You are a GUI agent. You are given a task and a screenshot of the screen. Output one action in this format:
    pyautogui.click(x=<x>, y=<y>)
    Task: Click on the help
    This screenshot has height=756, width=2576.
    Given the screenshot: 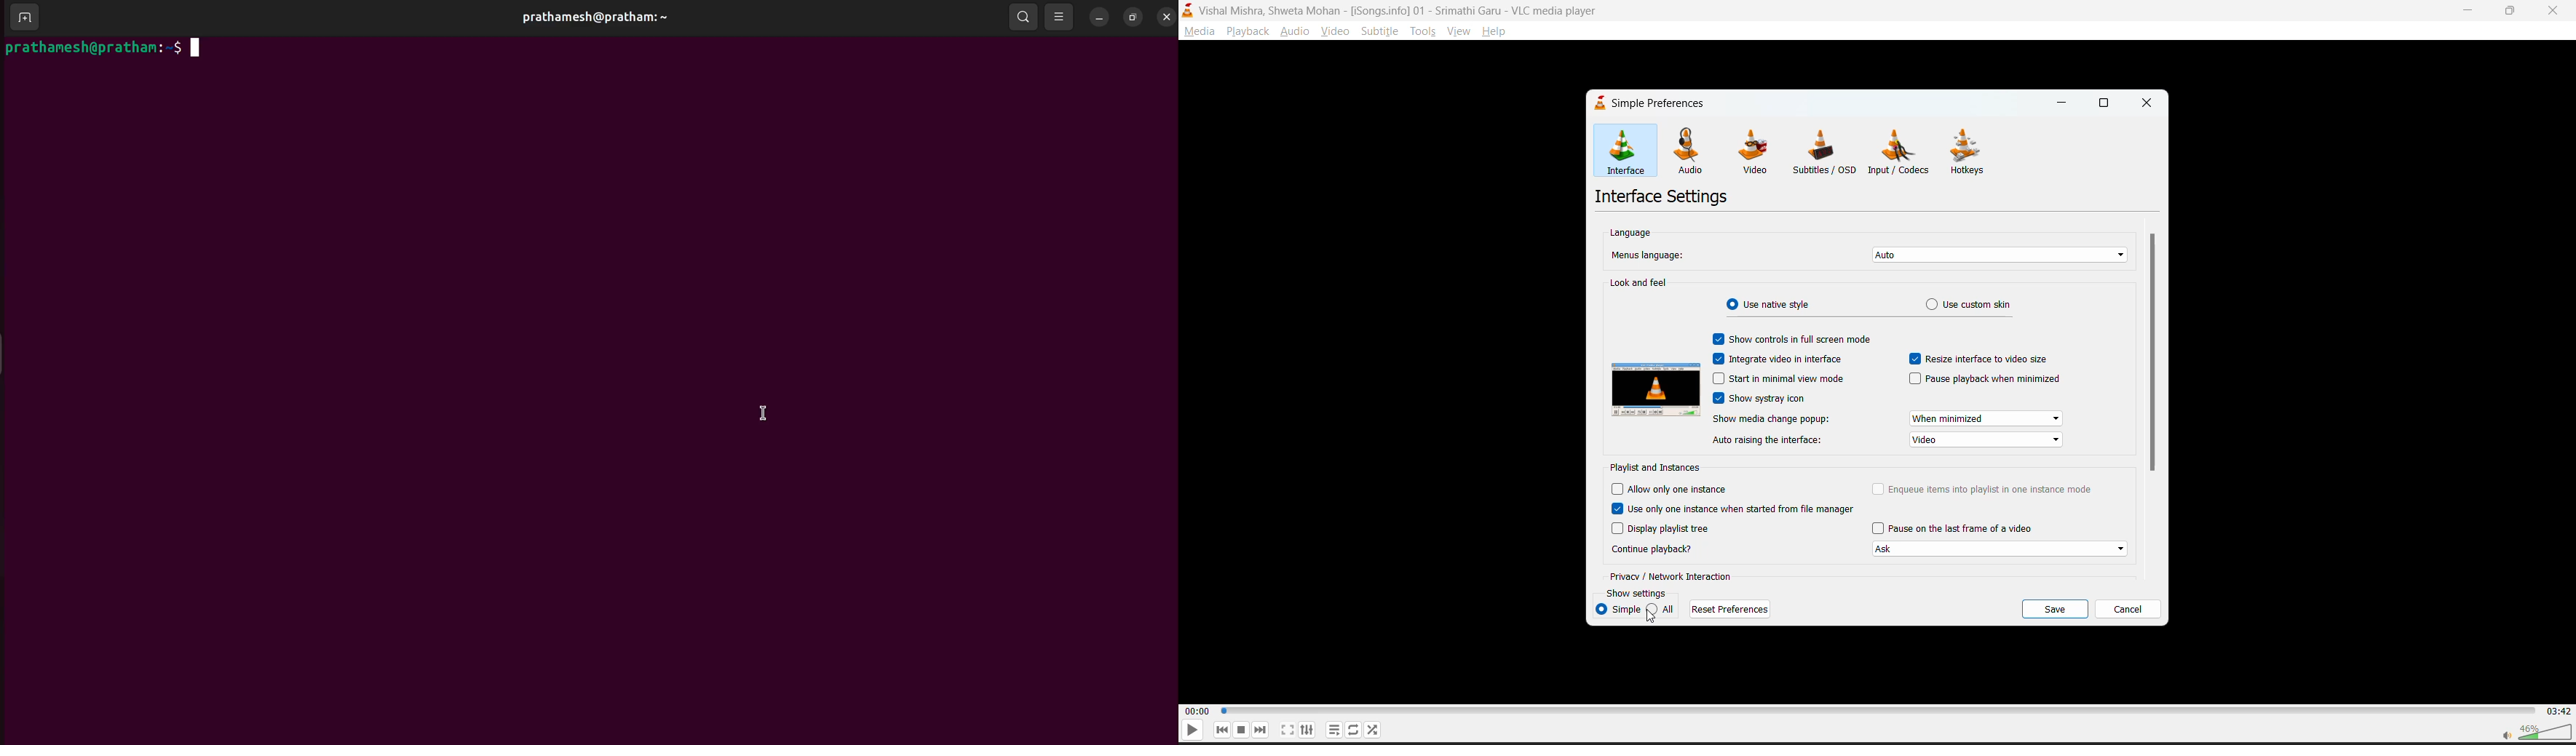 What is the action you would take?
    pyautogui.click(x=1498, y=31)
    